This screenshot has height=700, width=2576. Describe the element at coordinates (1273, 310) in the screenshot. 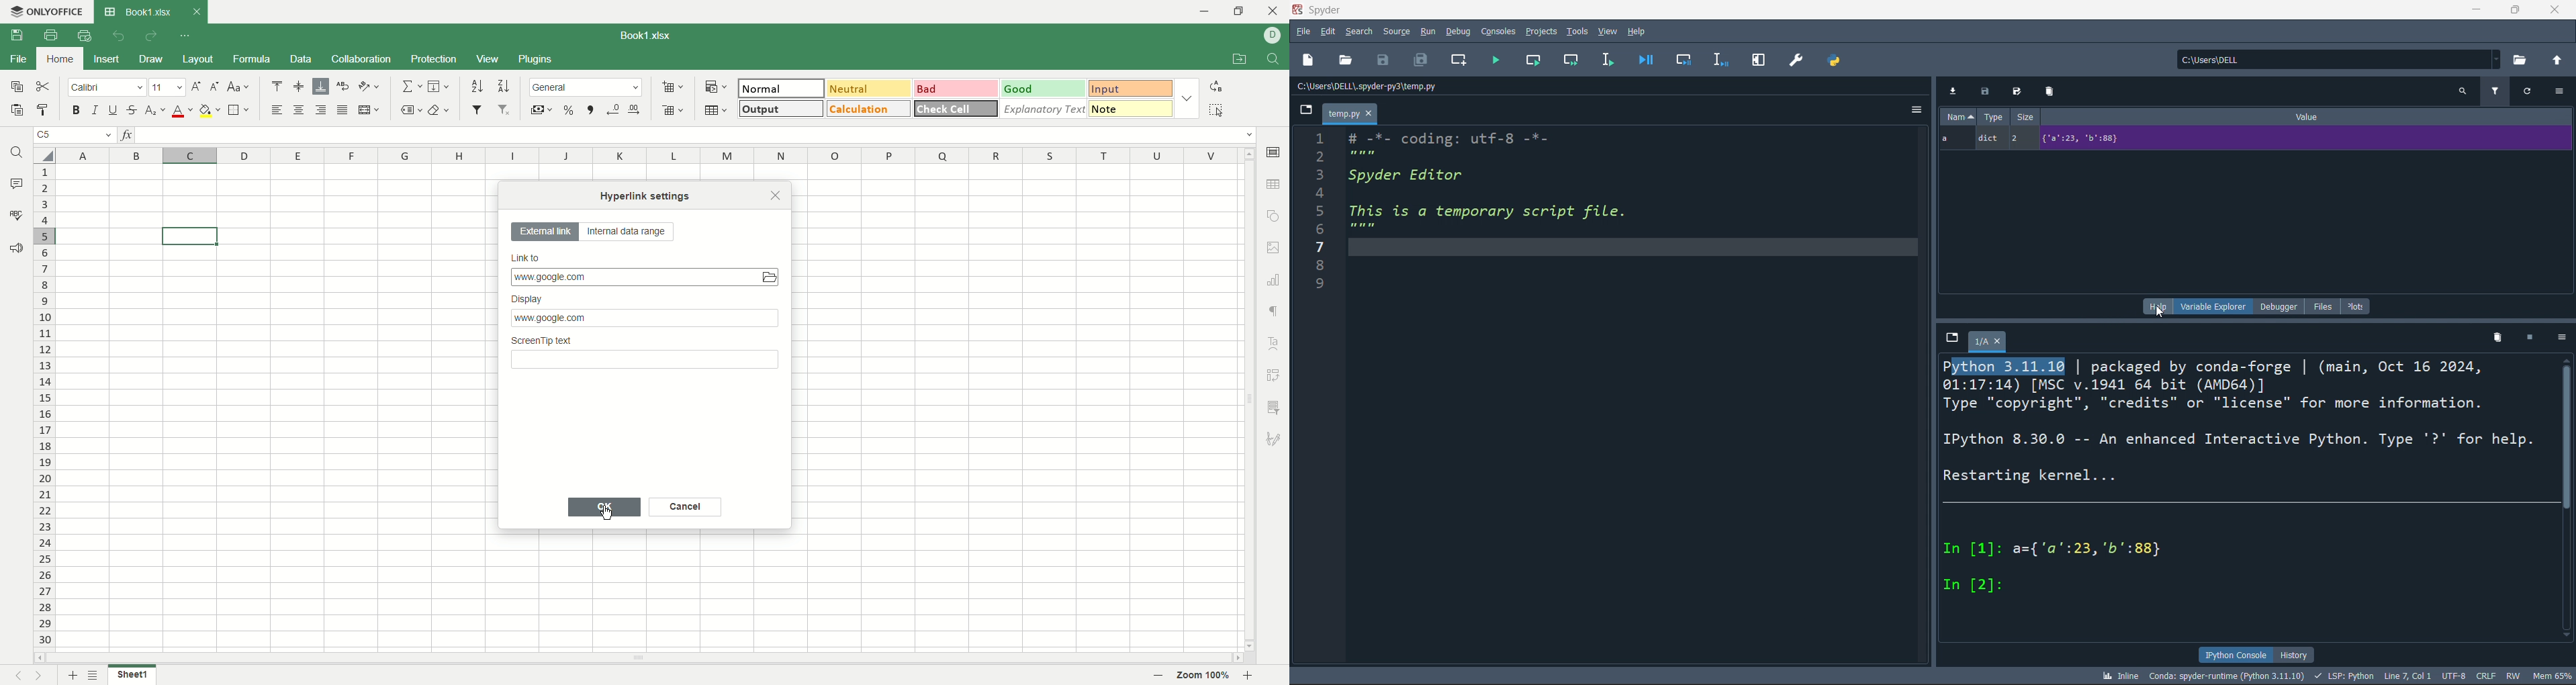

I see `paragraph settings` at that location.